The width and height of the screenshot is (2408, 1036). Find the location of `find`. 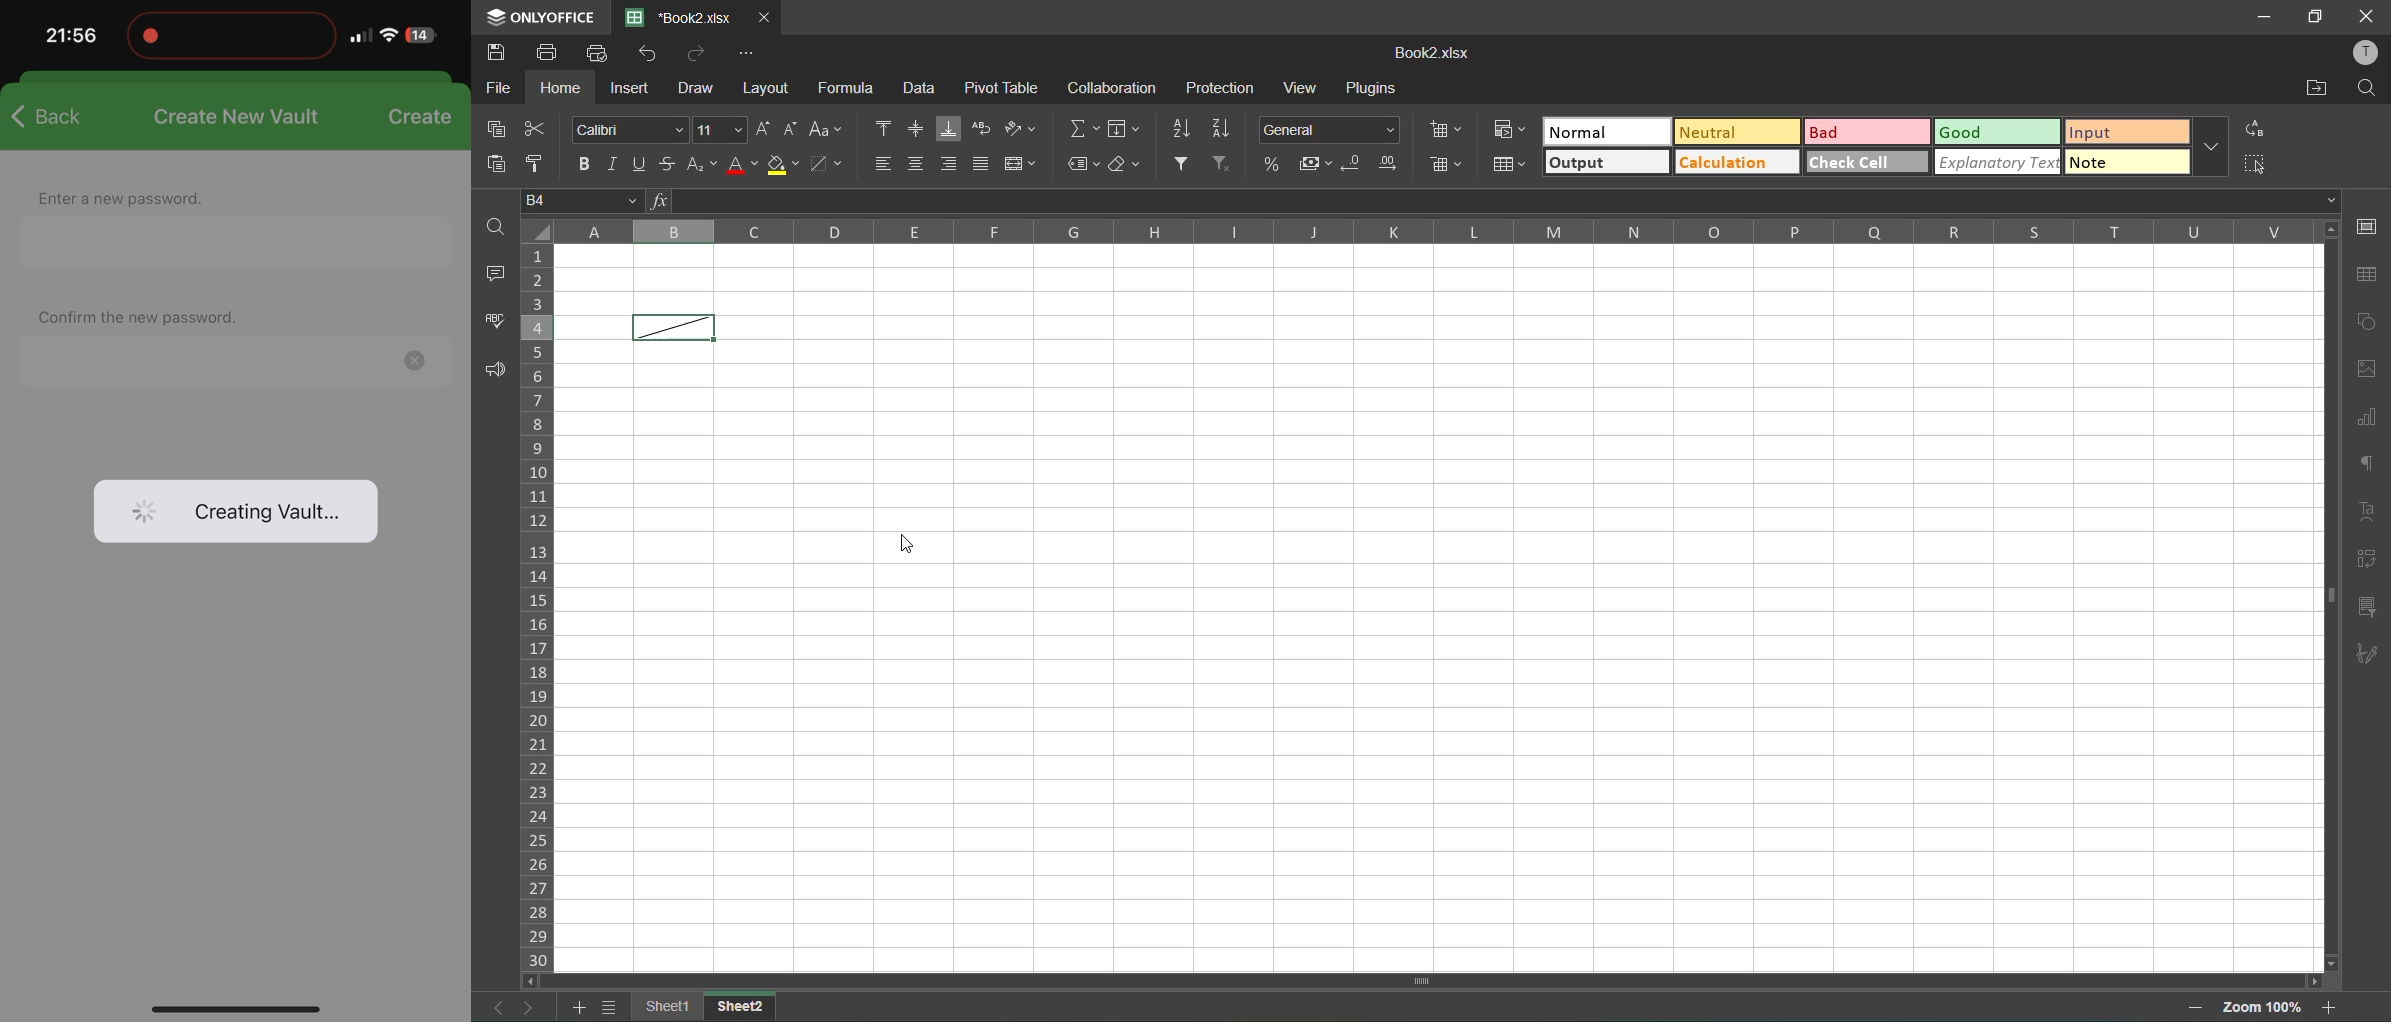

find is located at coordinates (2365, 90).